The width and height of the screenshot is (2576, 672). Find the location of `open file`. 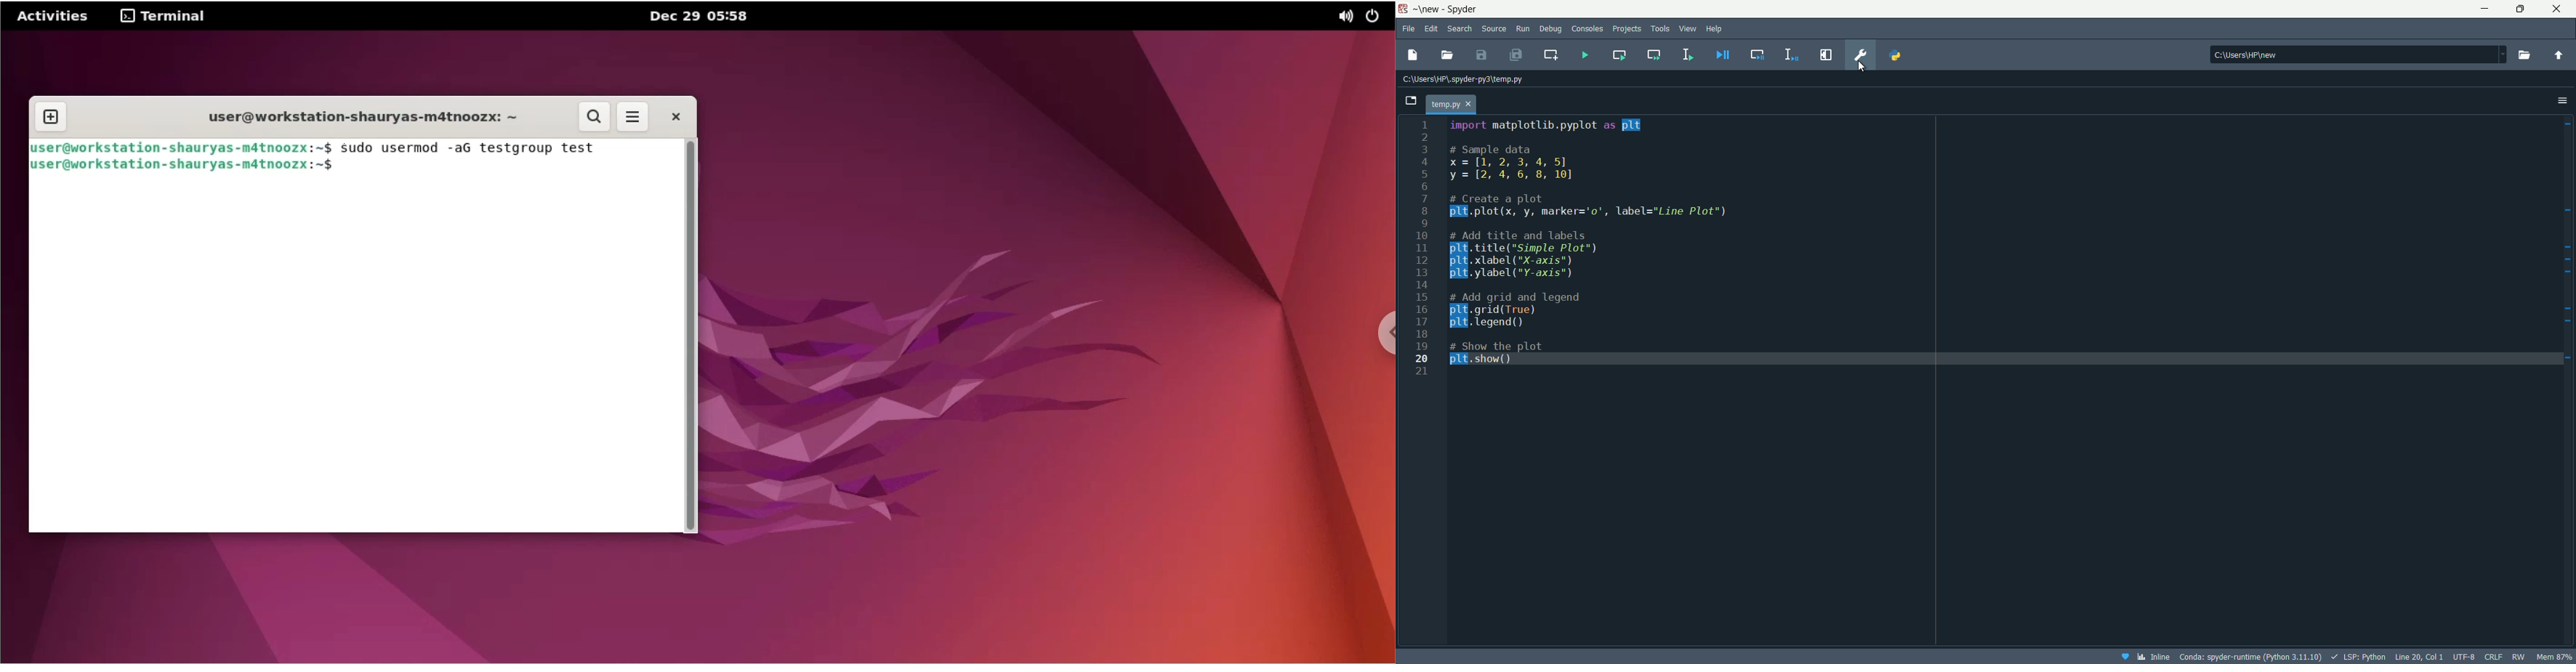

open file is located at coordinates (1448, 55).